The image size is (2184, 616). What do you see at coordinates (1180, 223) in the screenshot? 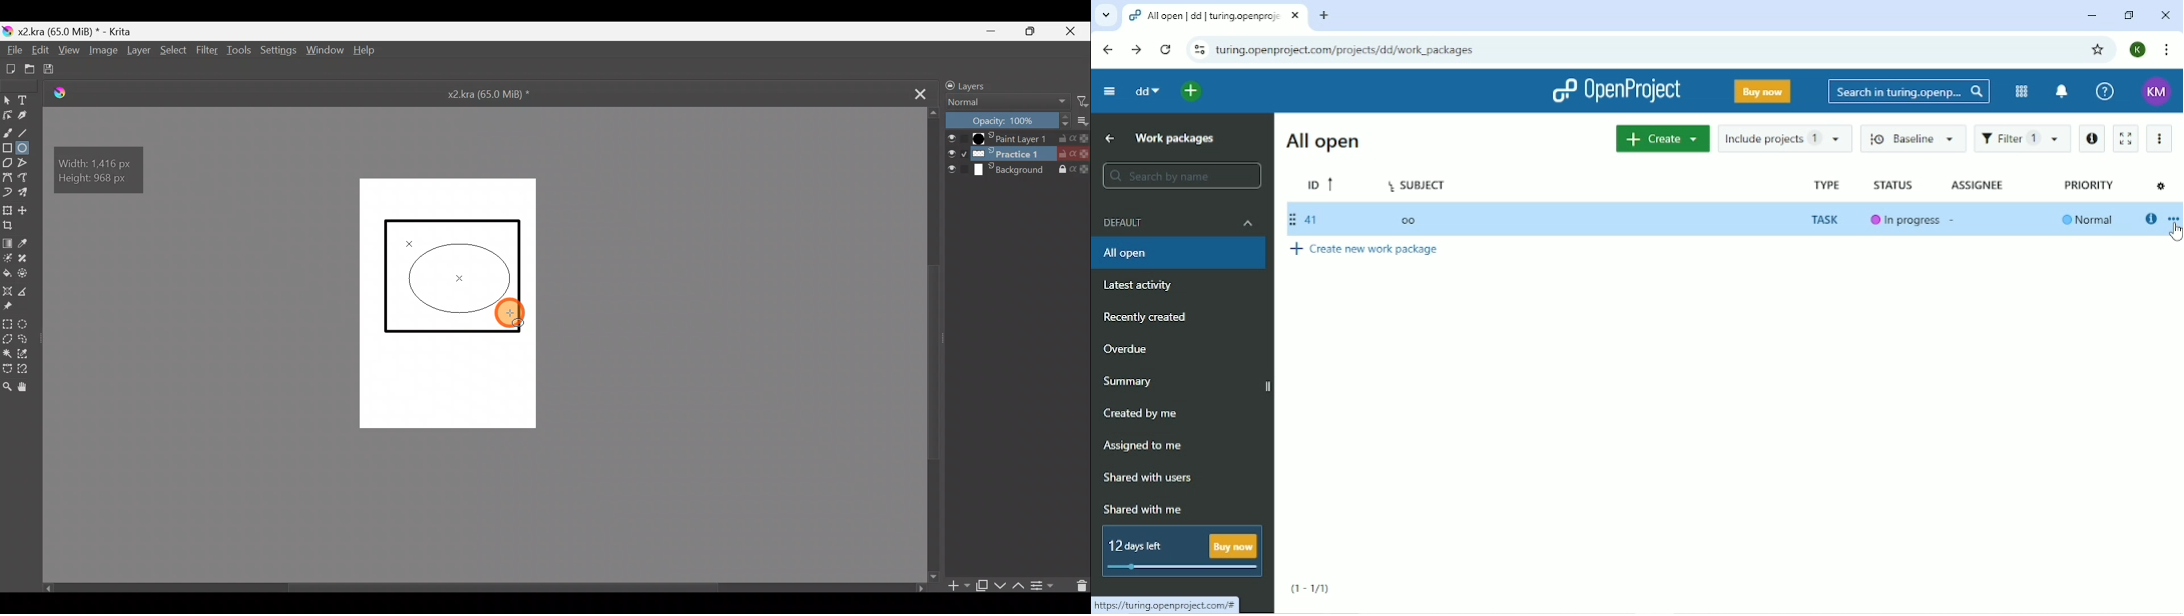
I see `Default` at bounding box center [1180, 223].